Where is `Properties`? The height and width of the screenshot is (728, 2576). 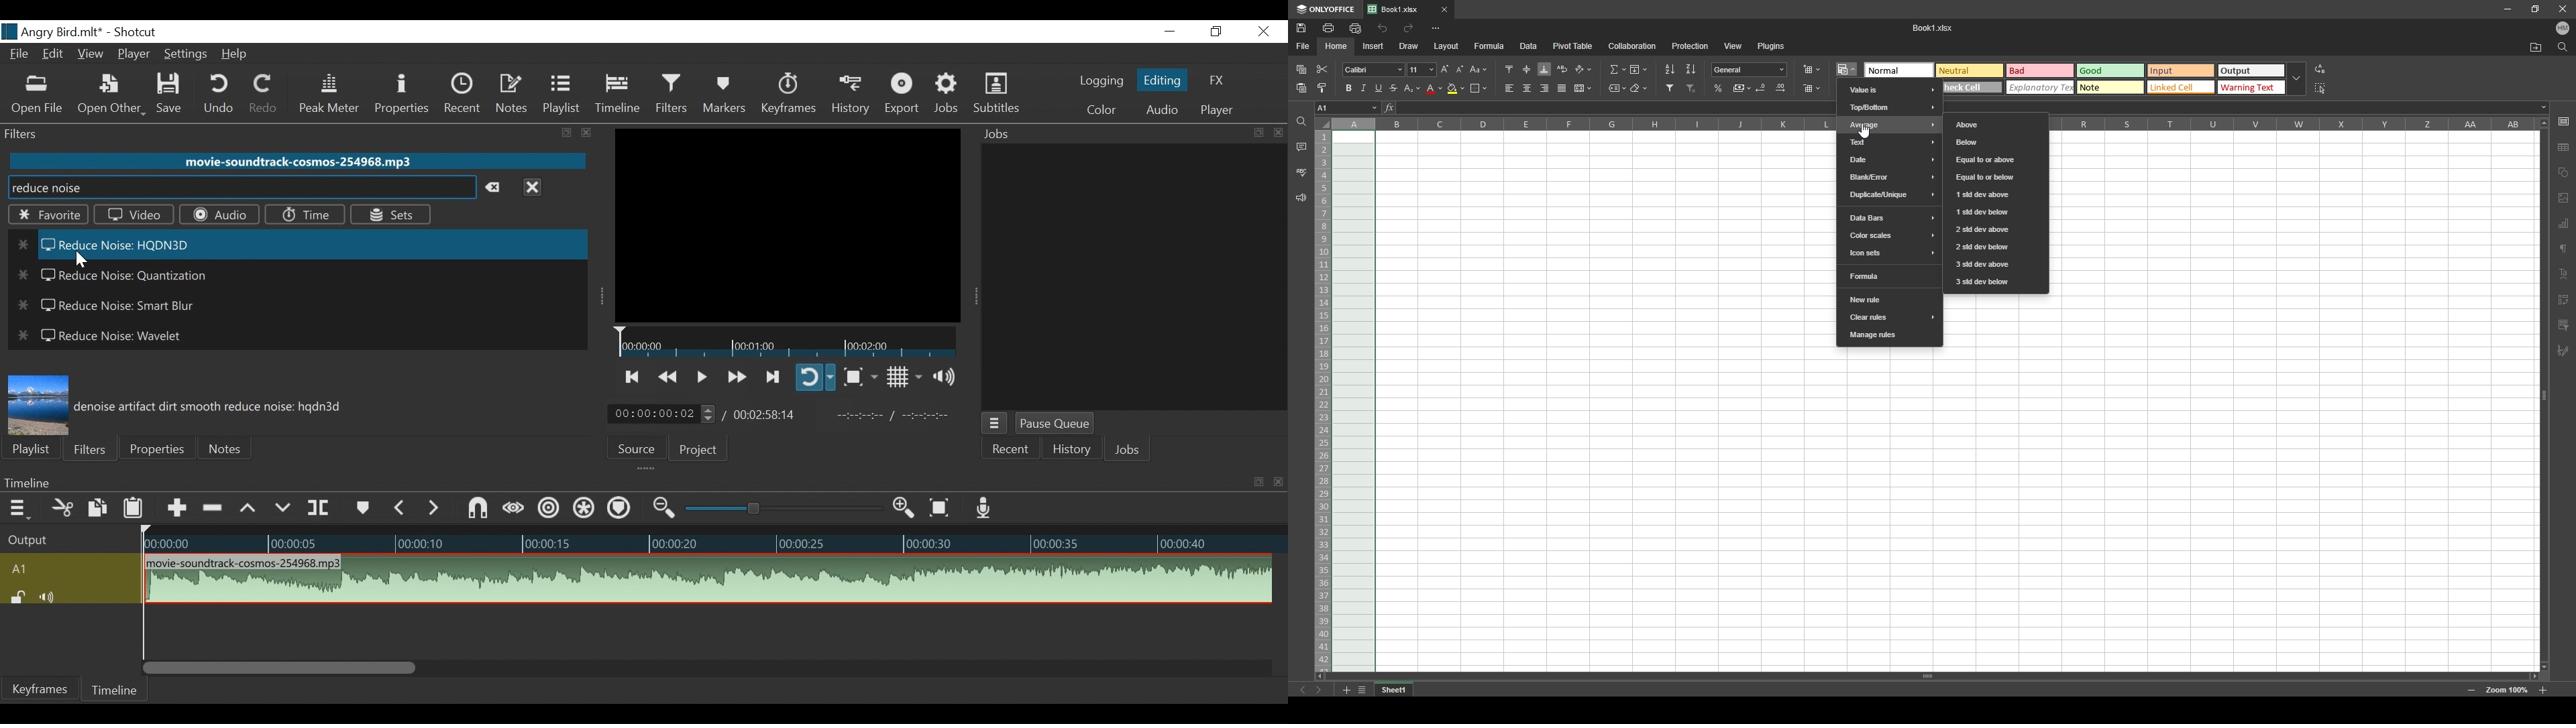 Properties is located at coordinates (404, 93).